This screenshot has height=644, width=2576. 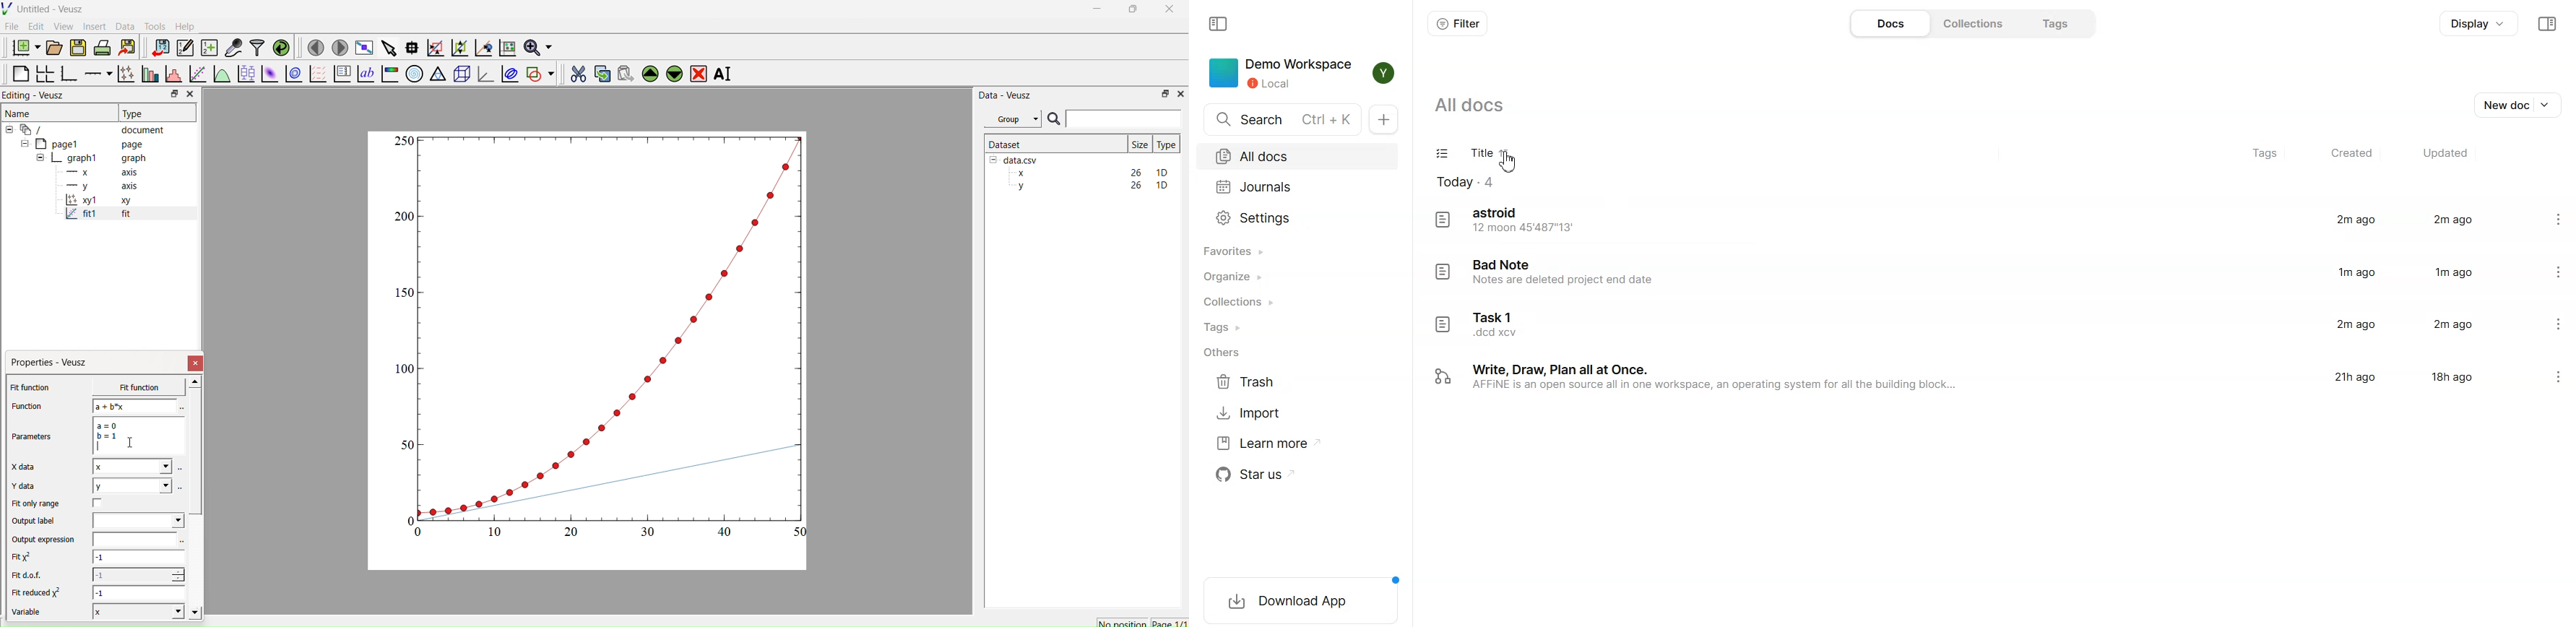 What do you see at coordinates (129, 387) in the screenshot?
I see `x` at bounding box center [129, 387].